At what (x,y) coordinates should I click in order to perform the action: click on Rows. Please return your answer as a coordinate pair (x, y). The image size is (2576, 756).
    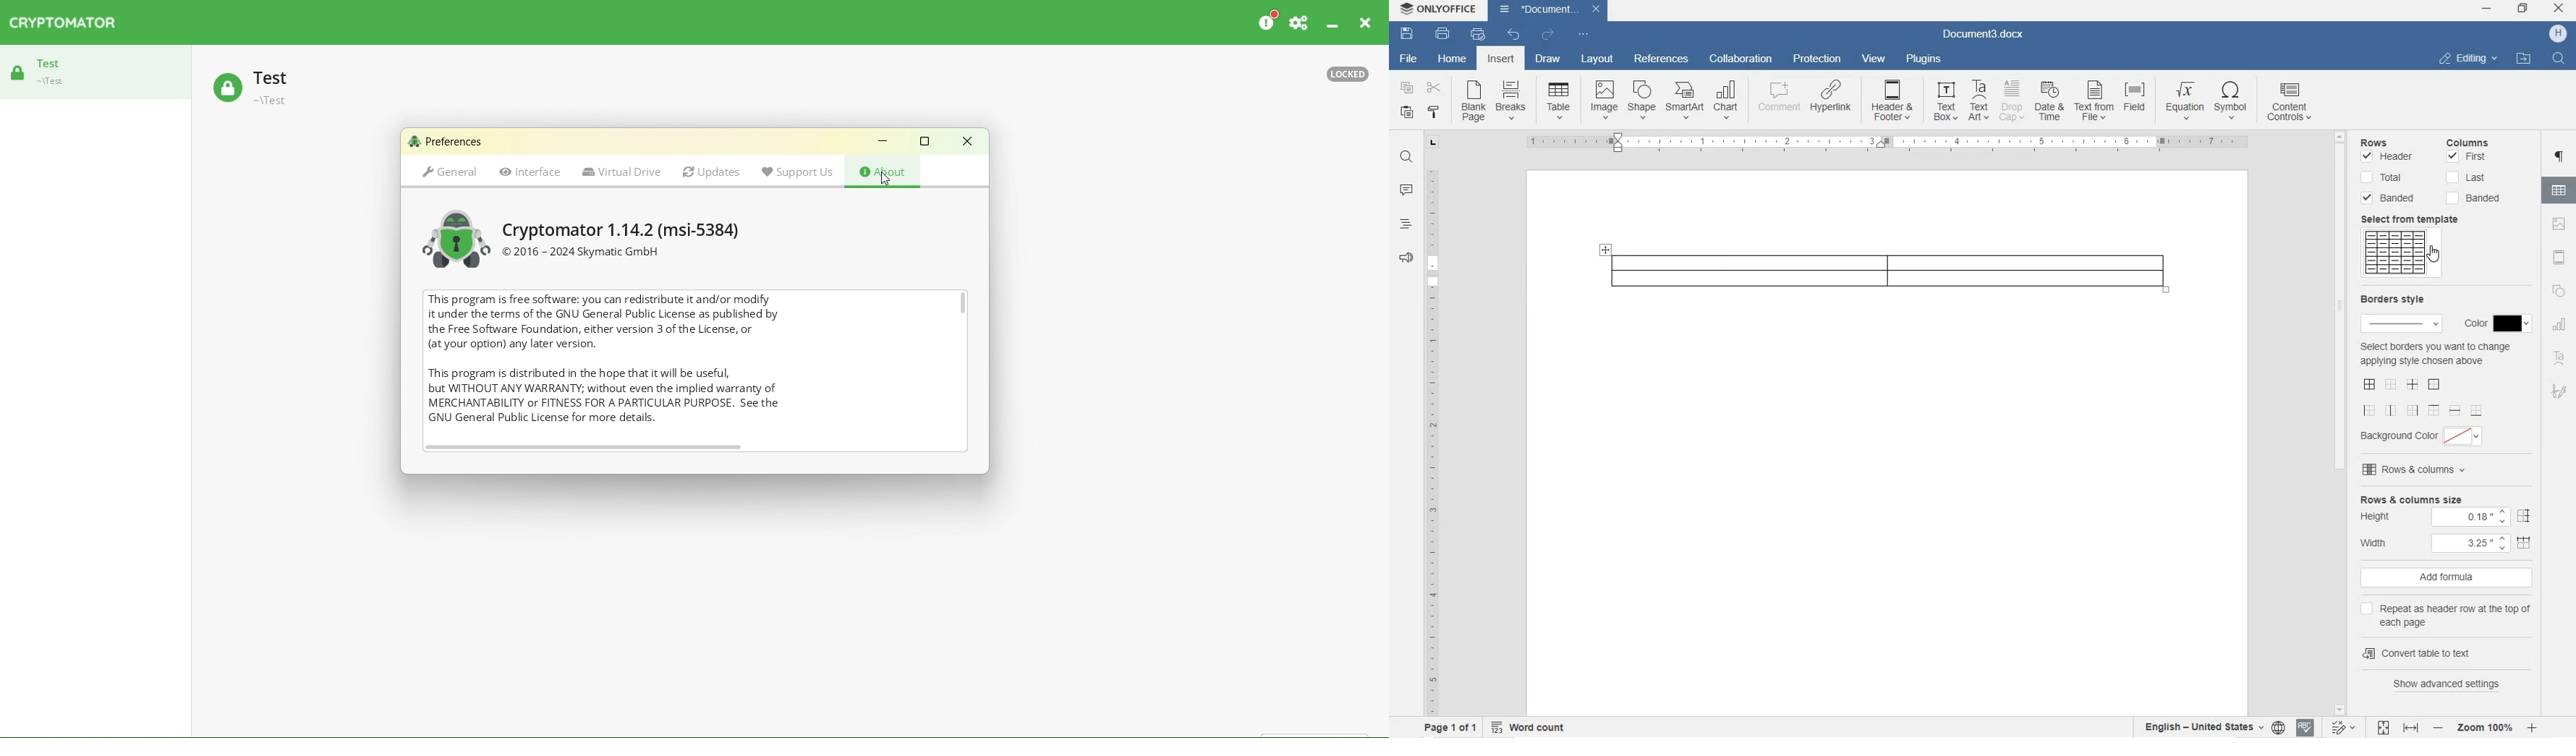
    Looking at the image, I should click on (2393, 140).